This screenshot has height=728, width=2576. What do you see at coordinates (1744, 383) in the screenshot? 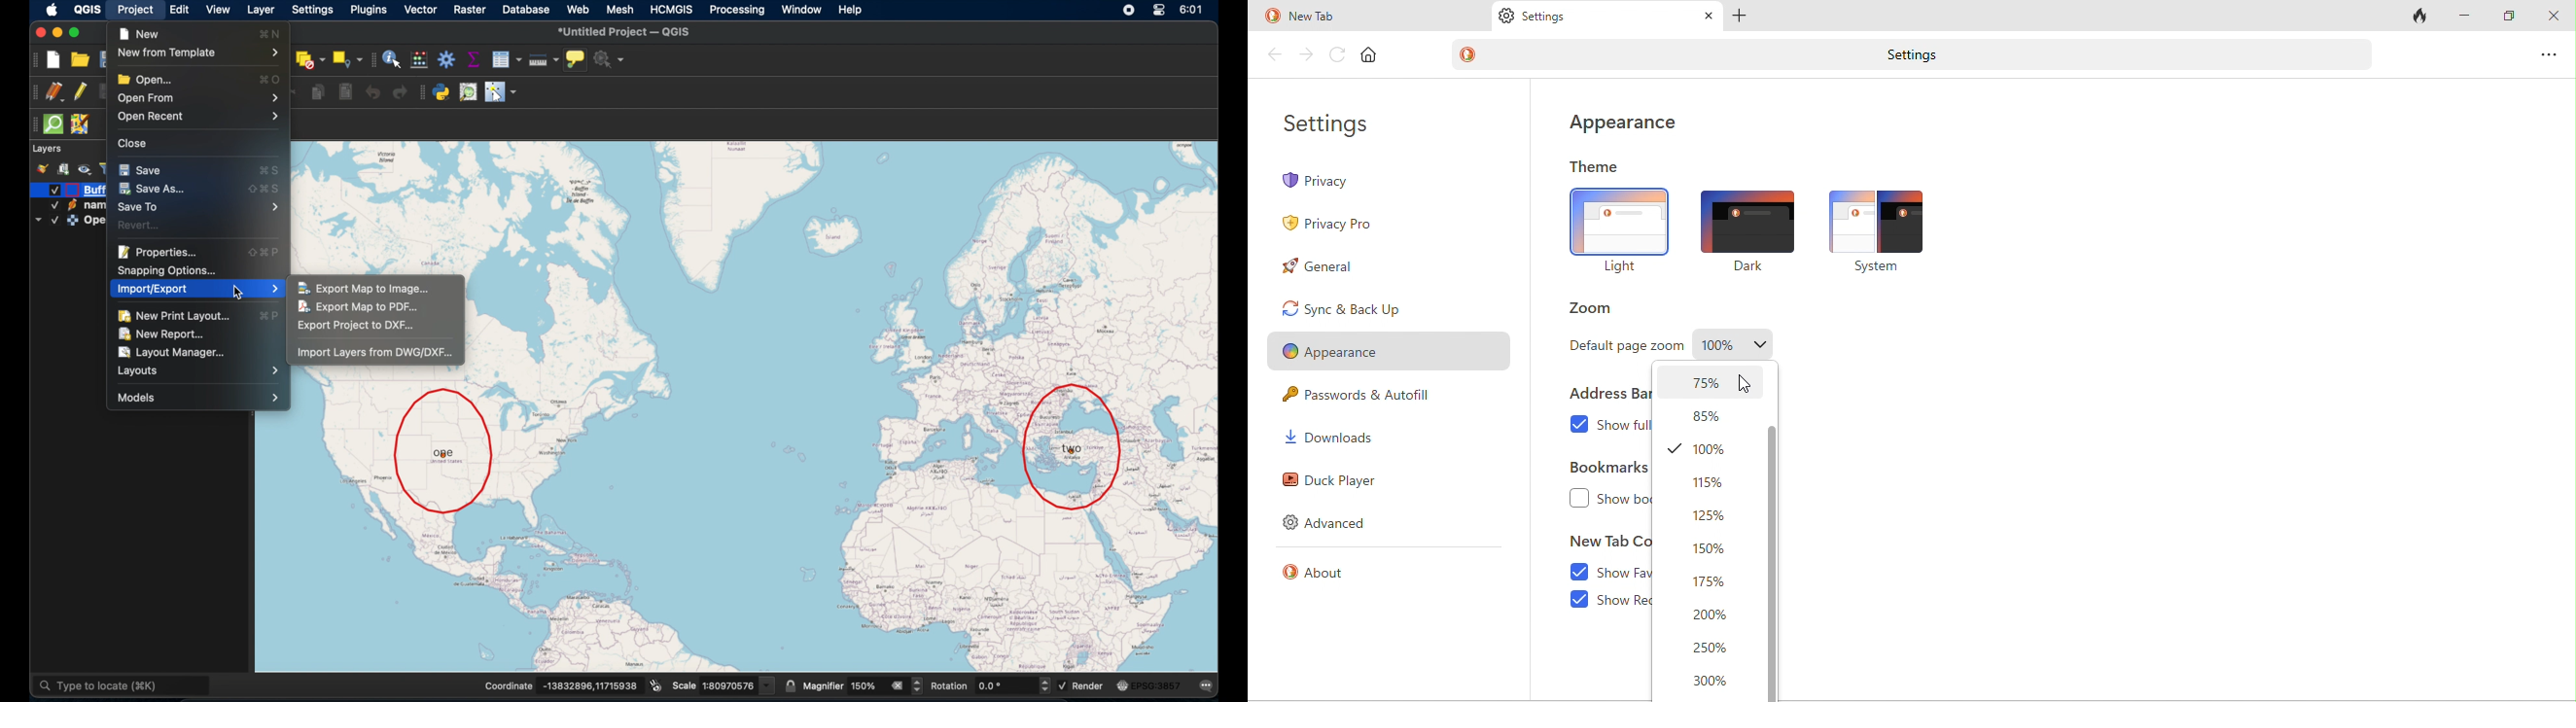
I see `cursor movement` at bounding box center [1744, 383].